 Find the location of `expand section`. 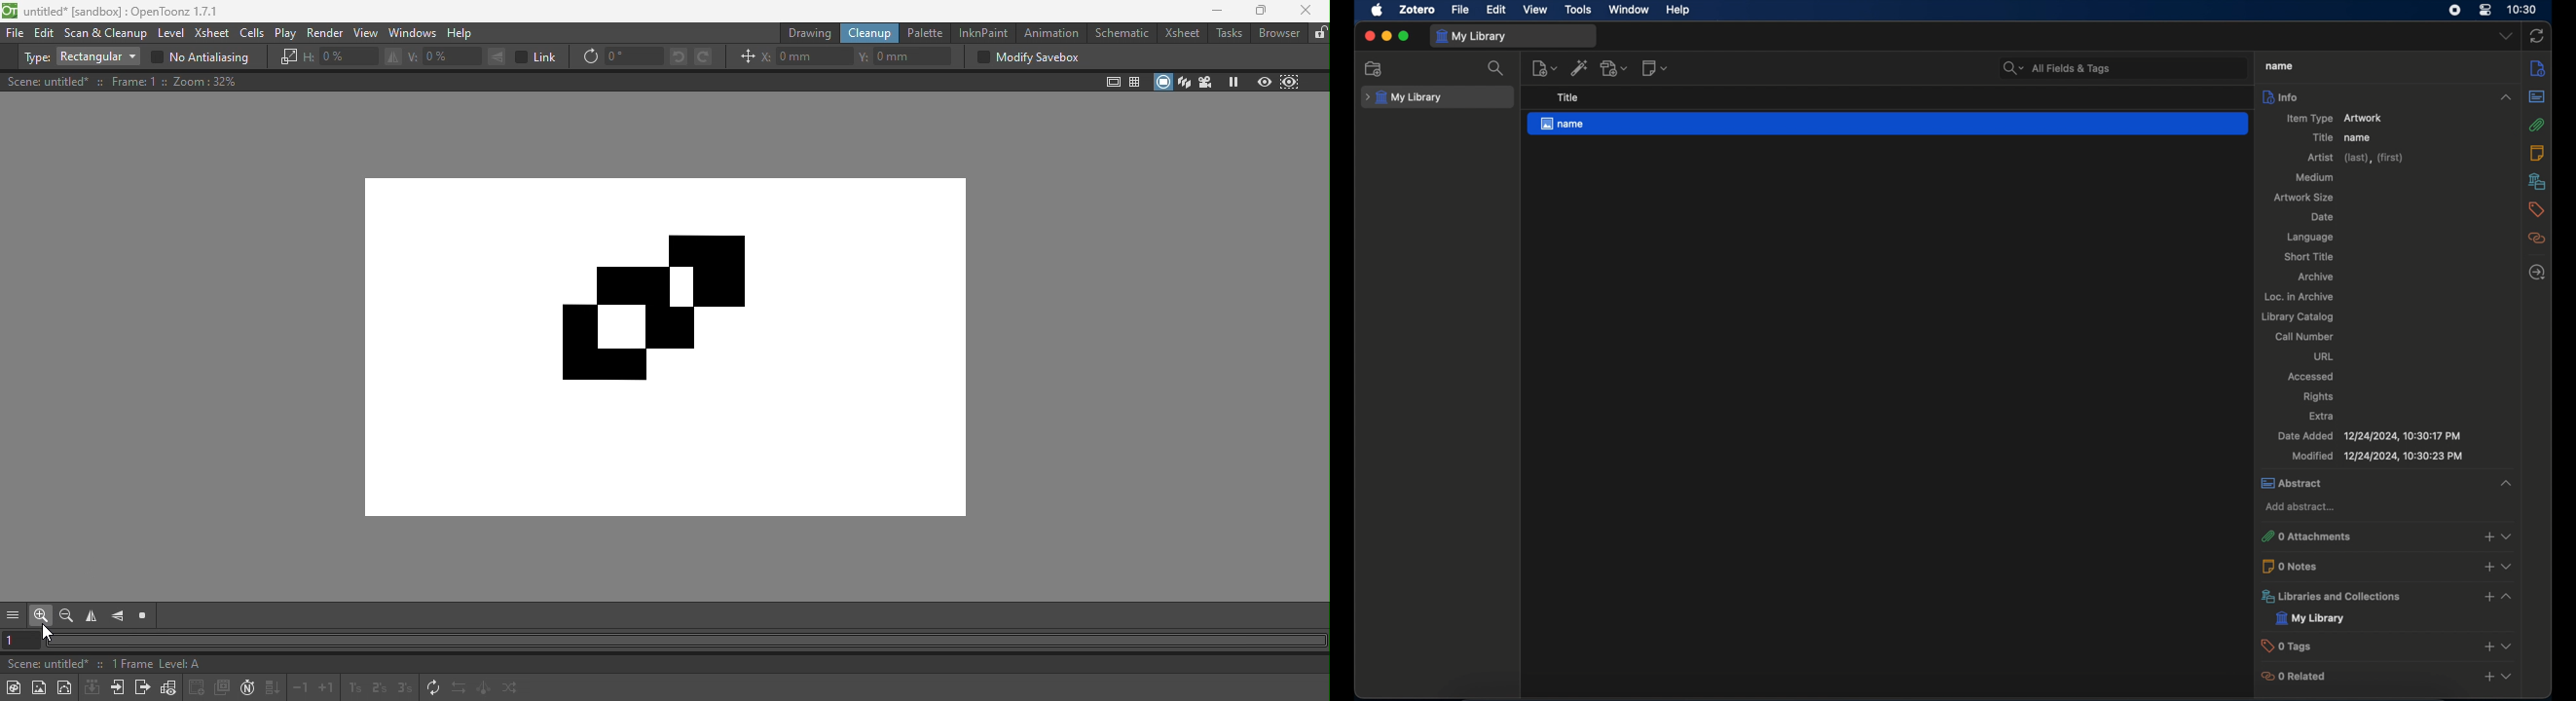

expand section is located at coordinates (2514, 646).